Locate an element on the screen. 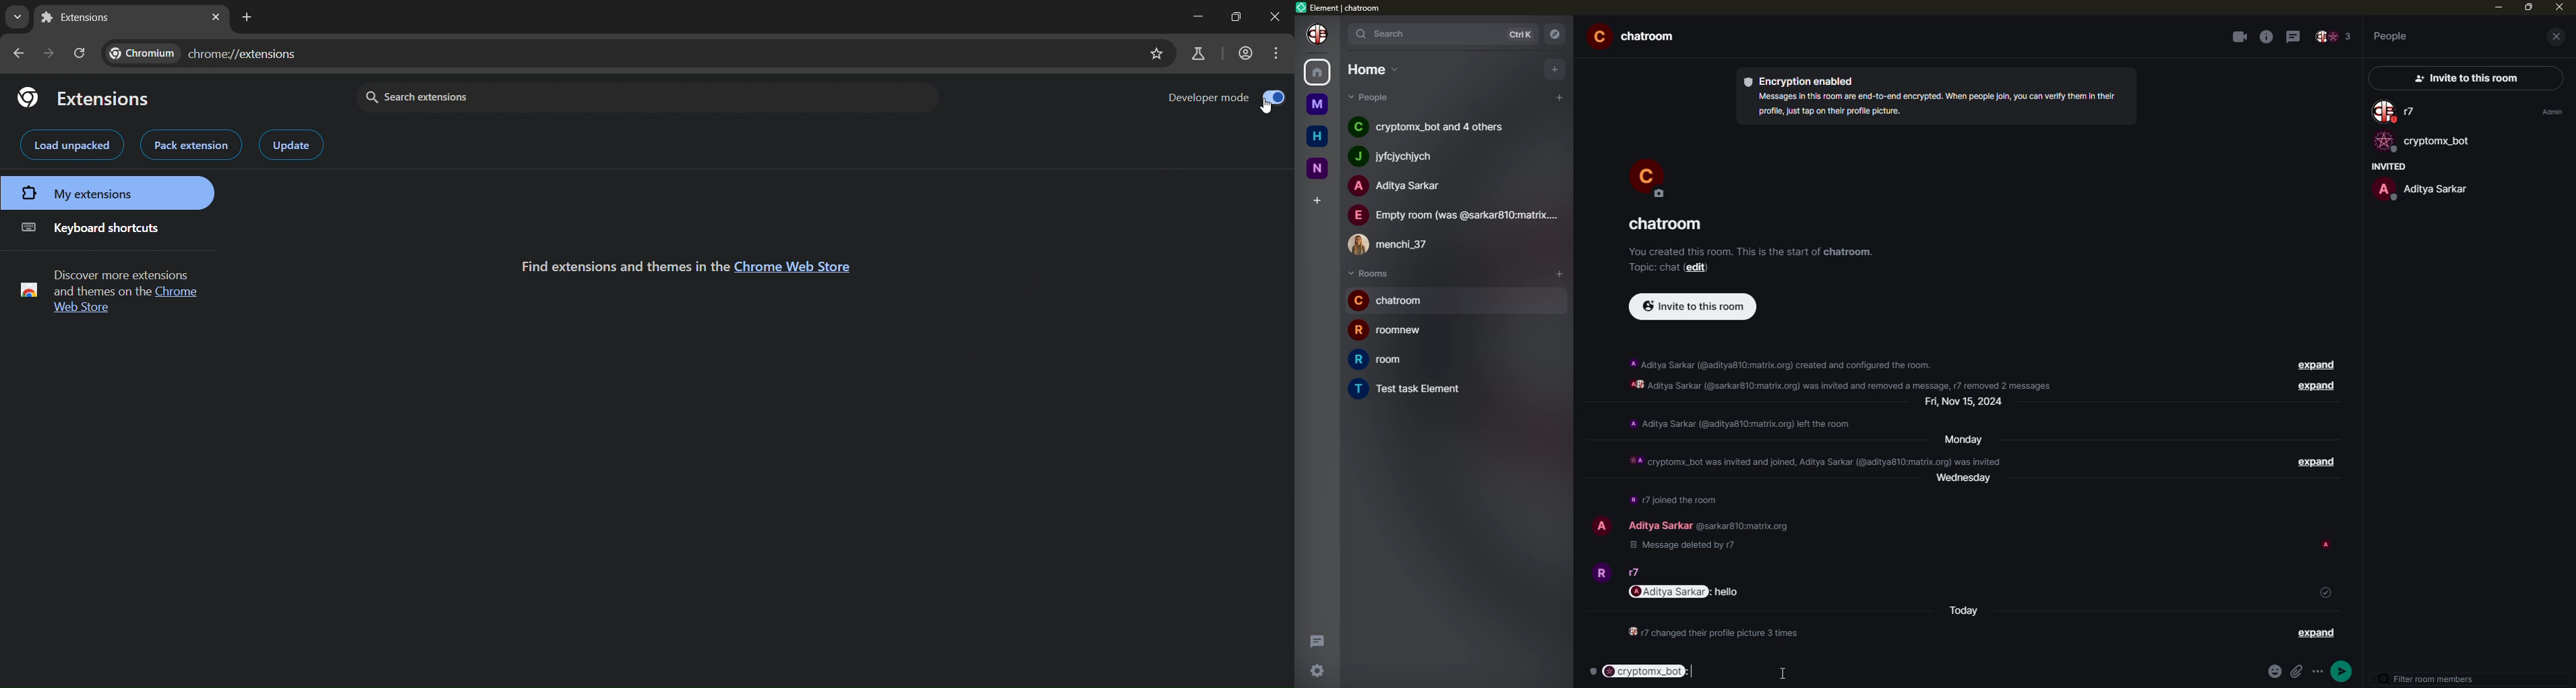 This screenshot has height=700, width=2576. cursor is located at coordinates (1786, 672).